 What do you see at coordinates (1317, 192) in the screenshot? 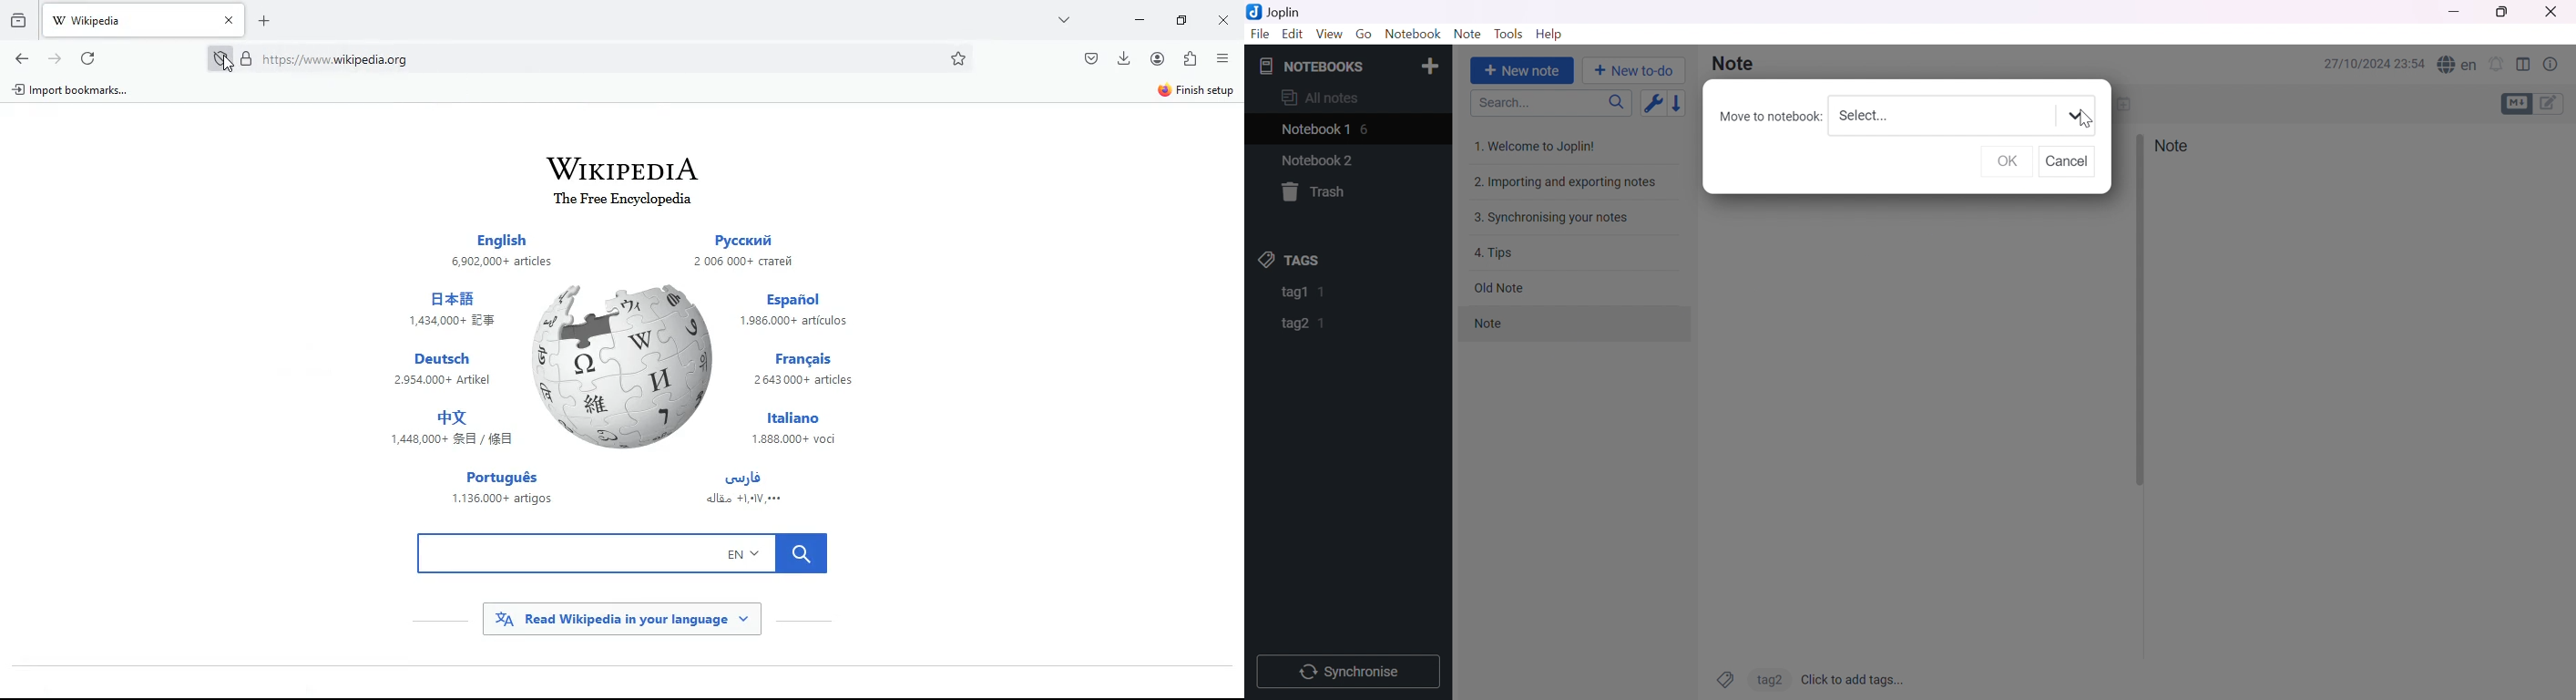
I see `Trash` at bounding box center [1317, 192].